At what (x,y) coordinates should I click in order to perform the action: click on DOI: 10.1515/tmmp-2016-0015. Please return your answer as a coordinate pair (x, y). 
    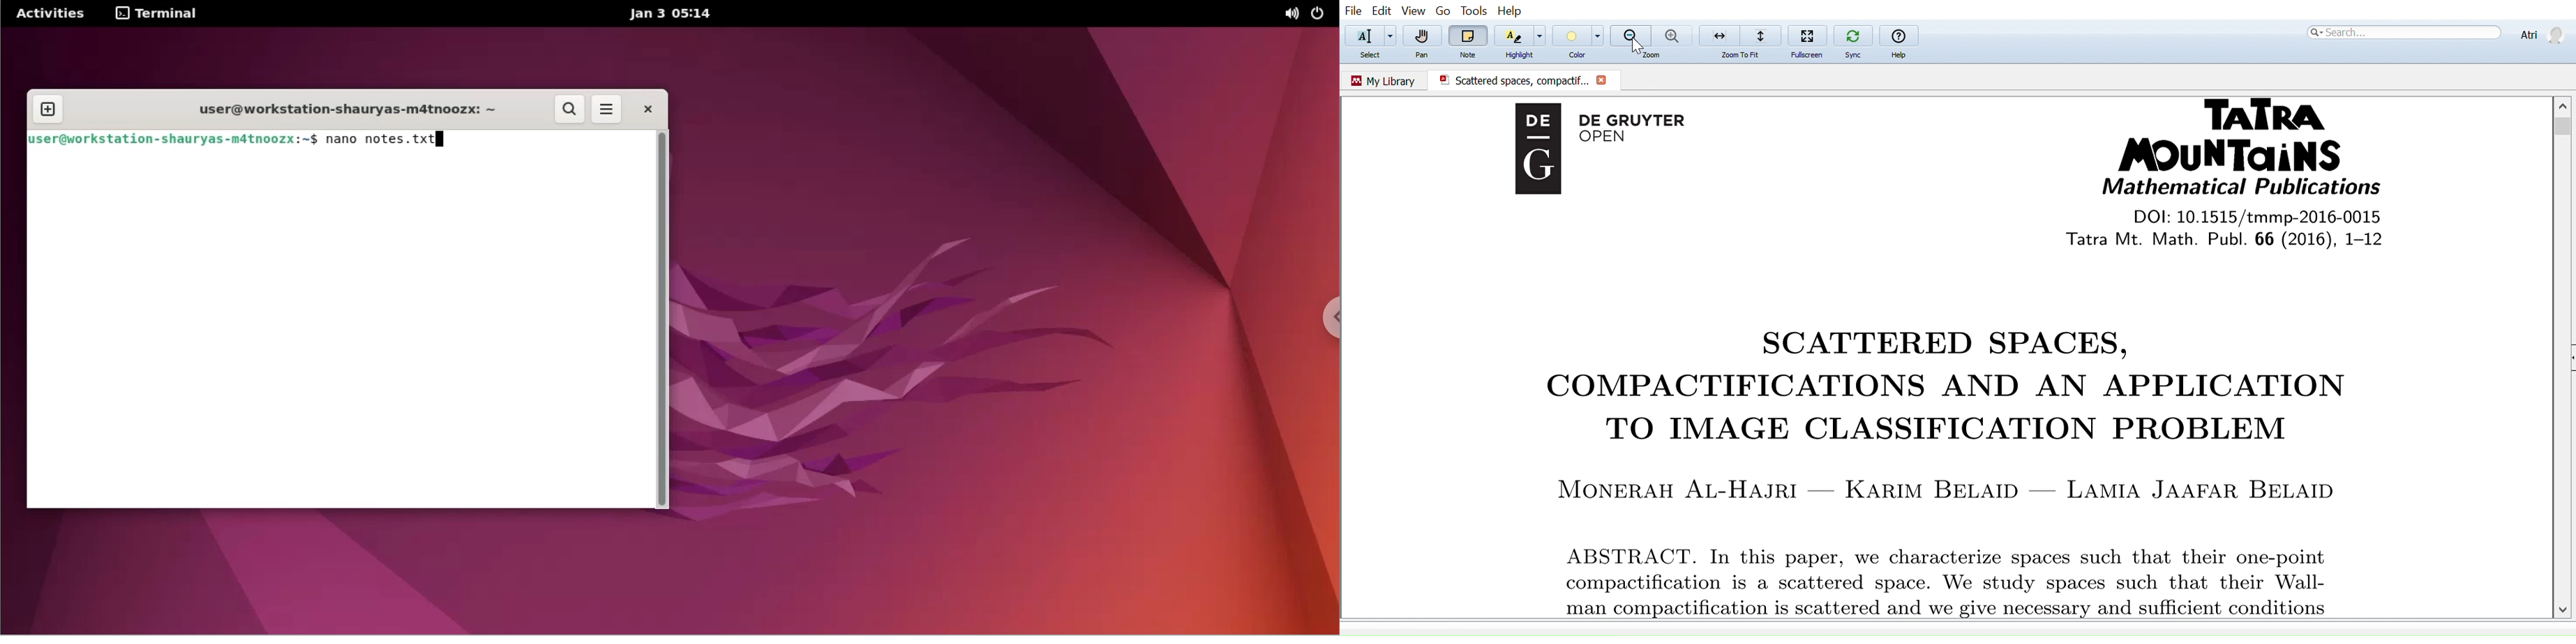
    Looking at the image, I should click on (2259, 216).